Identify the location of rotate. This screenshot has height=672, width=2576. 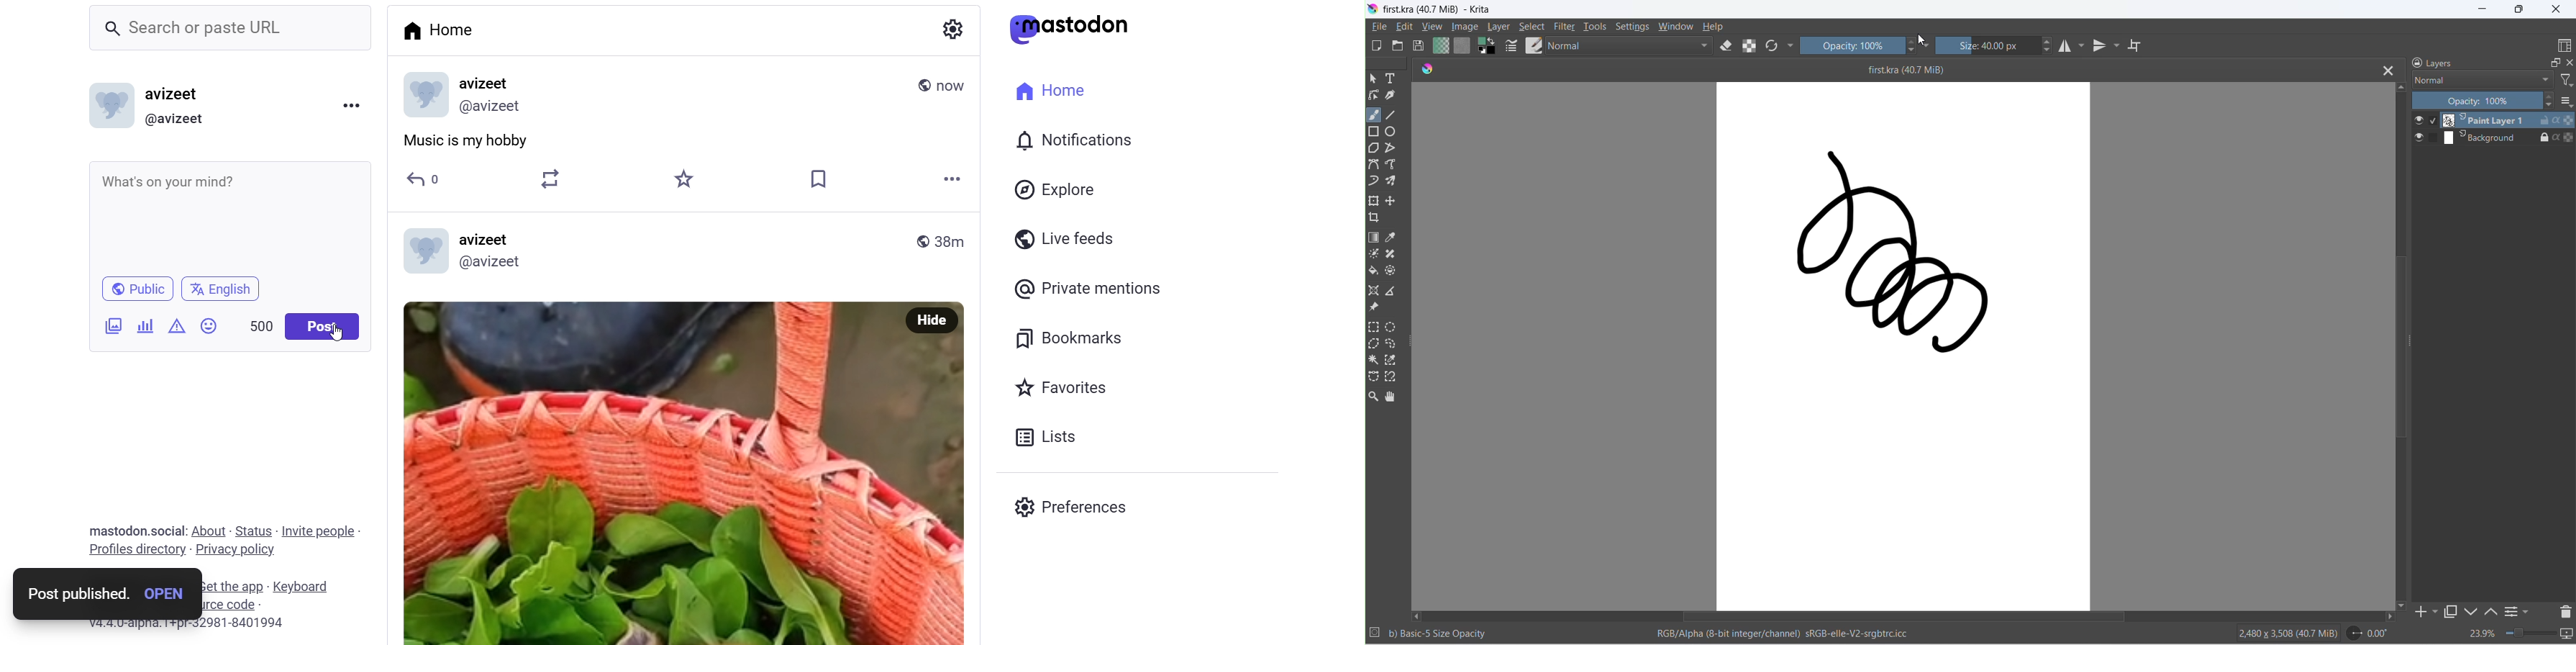
(2369, 633).